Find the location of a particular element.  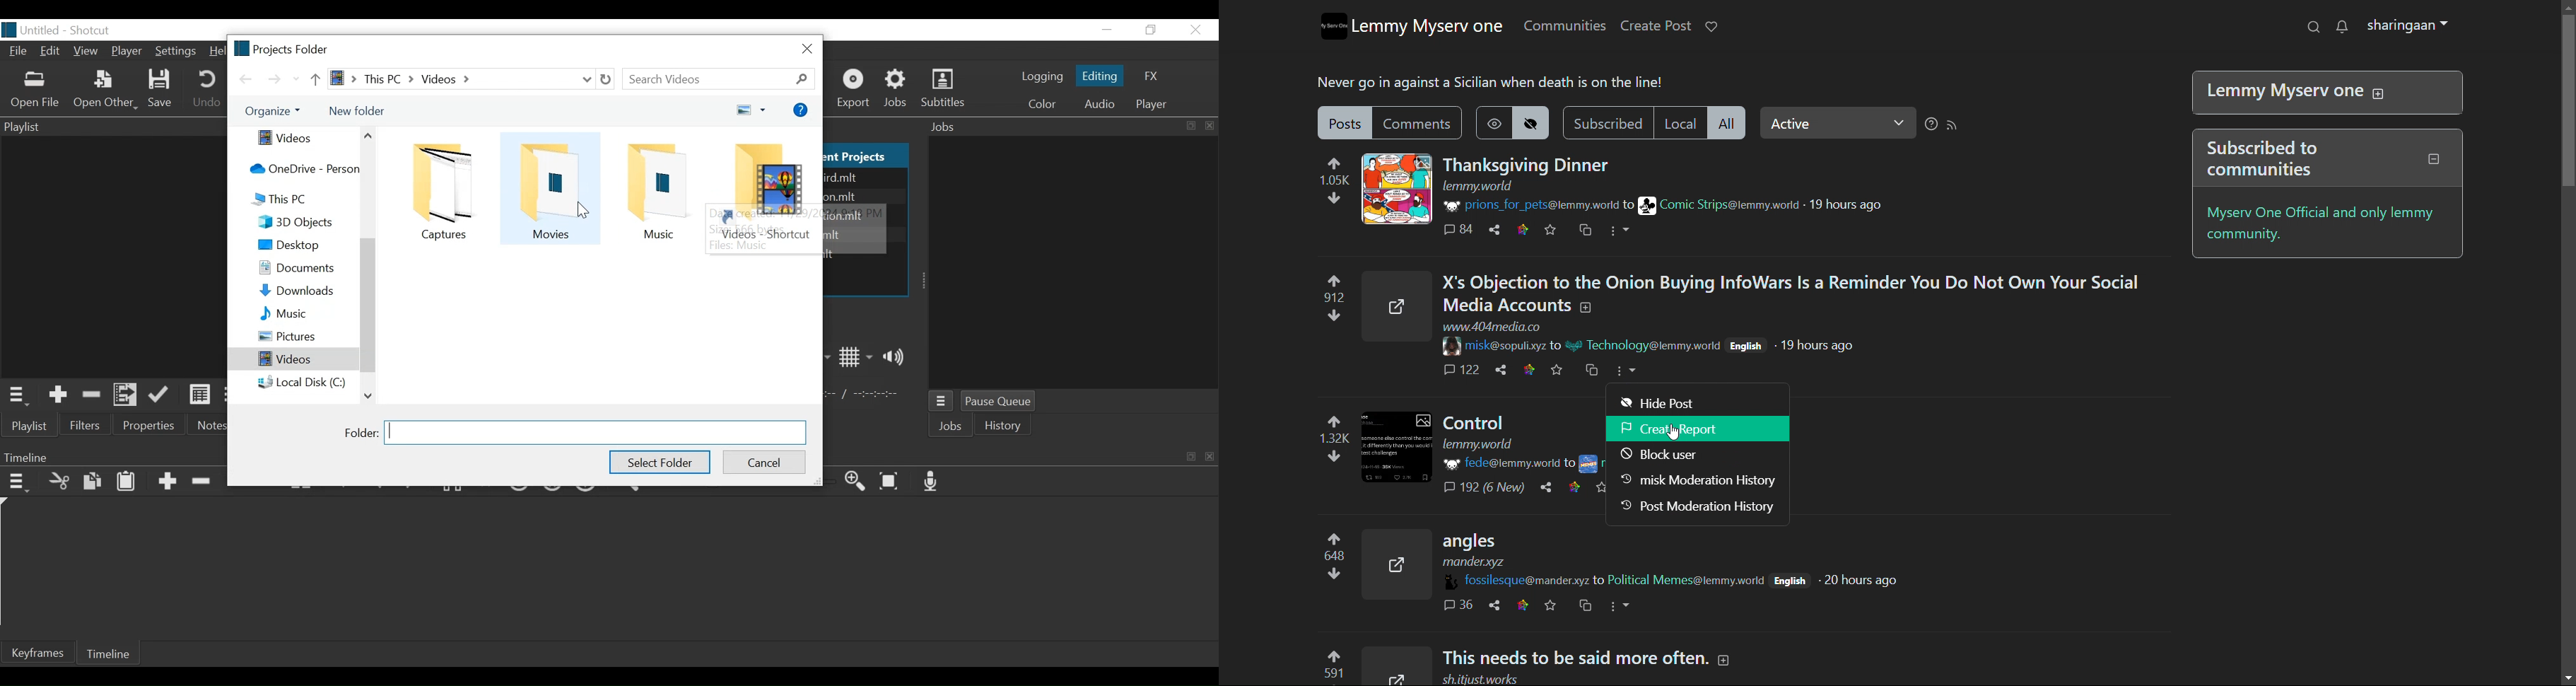

share is located at coordinates (1497, 371).